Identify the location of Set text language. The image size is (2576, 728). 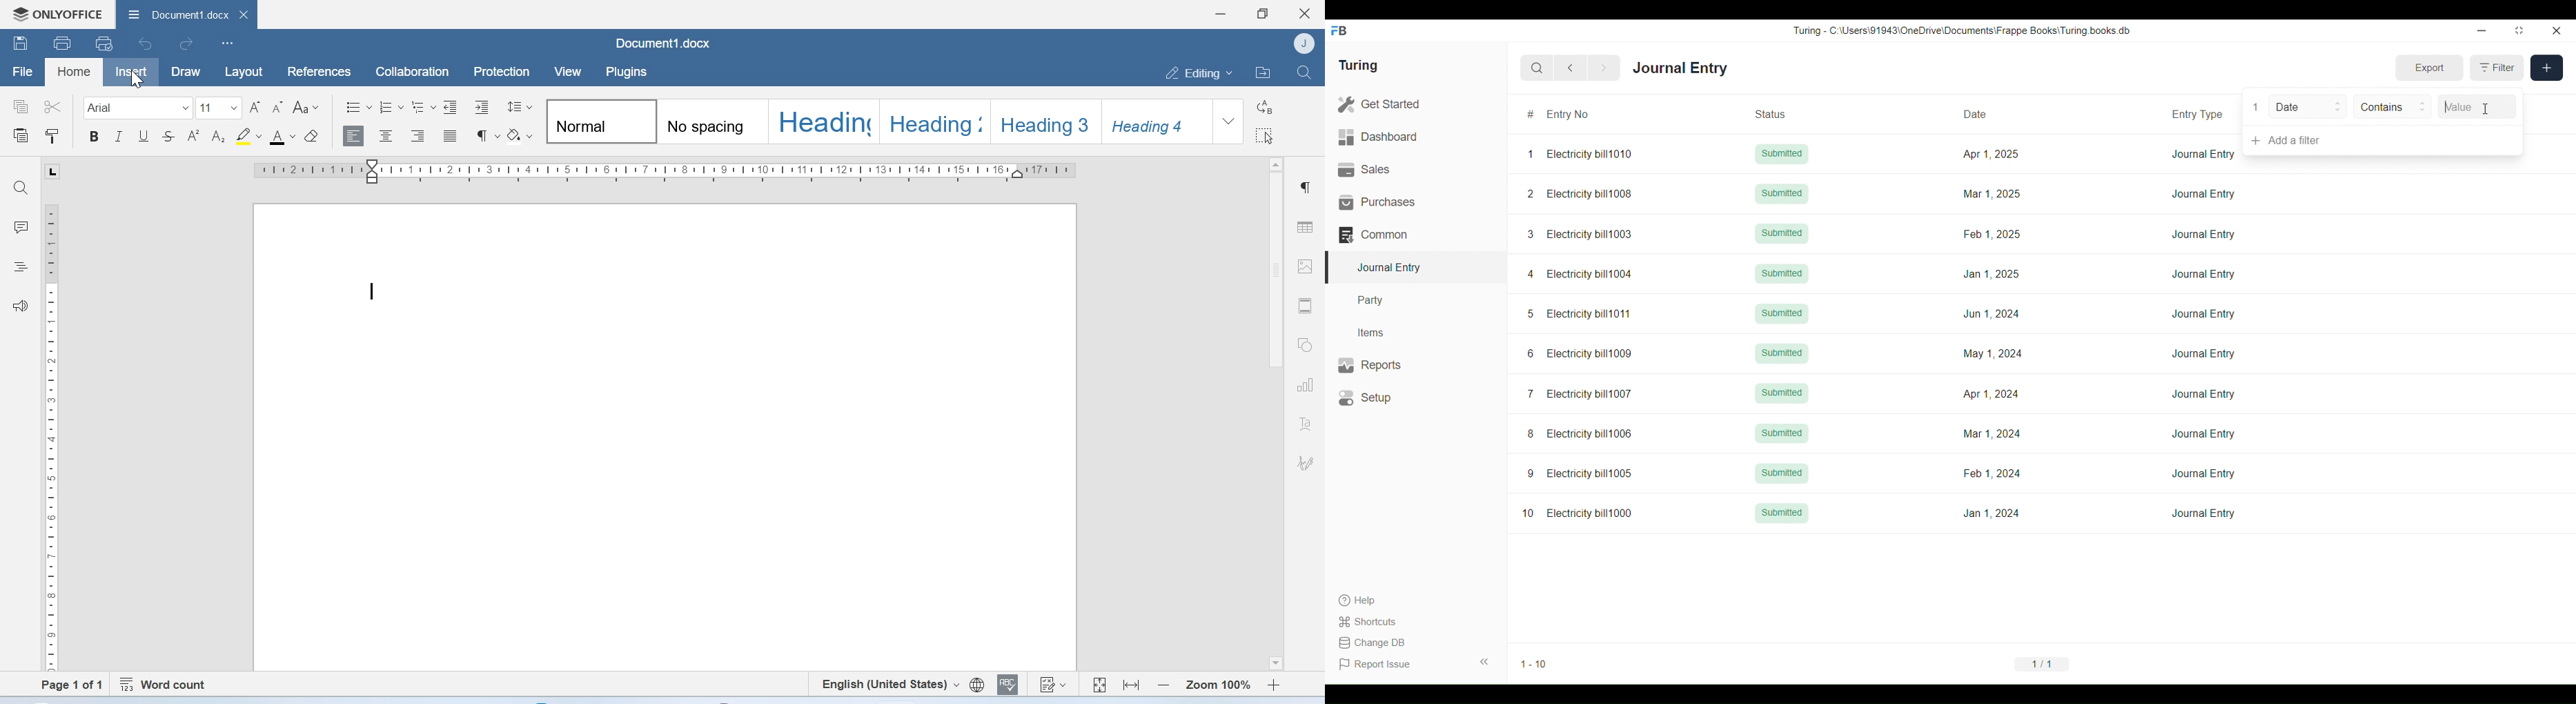
(890, 684).